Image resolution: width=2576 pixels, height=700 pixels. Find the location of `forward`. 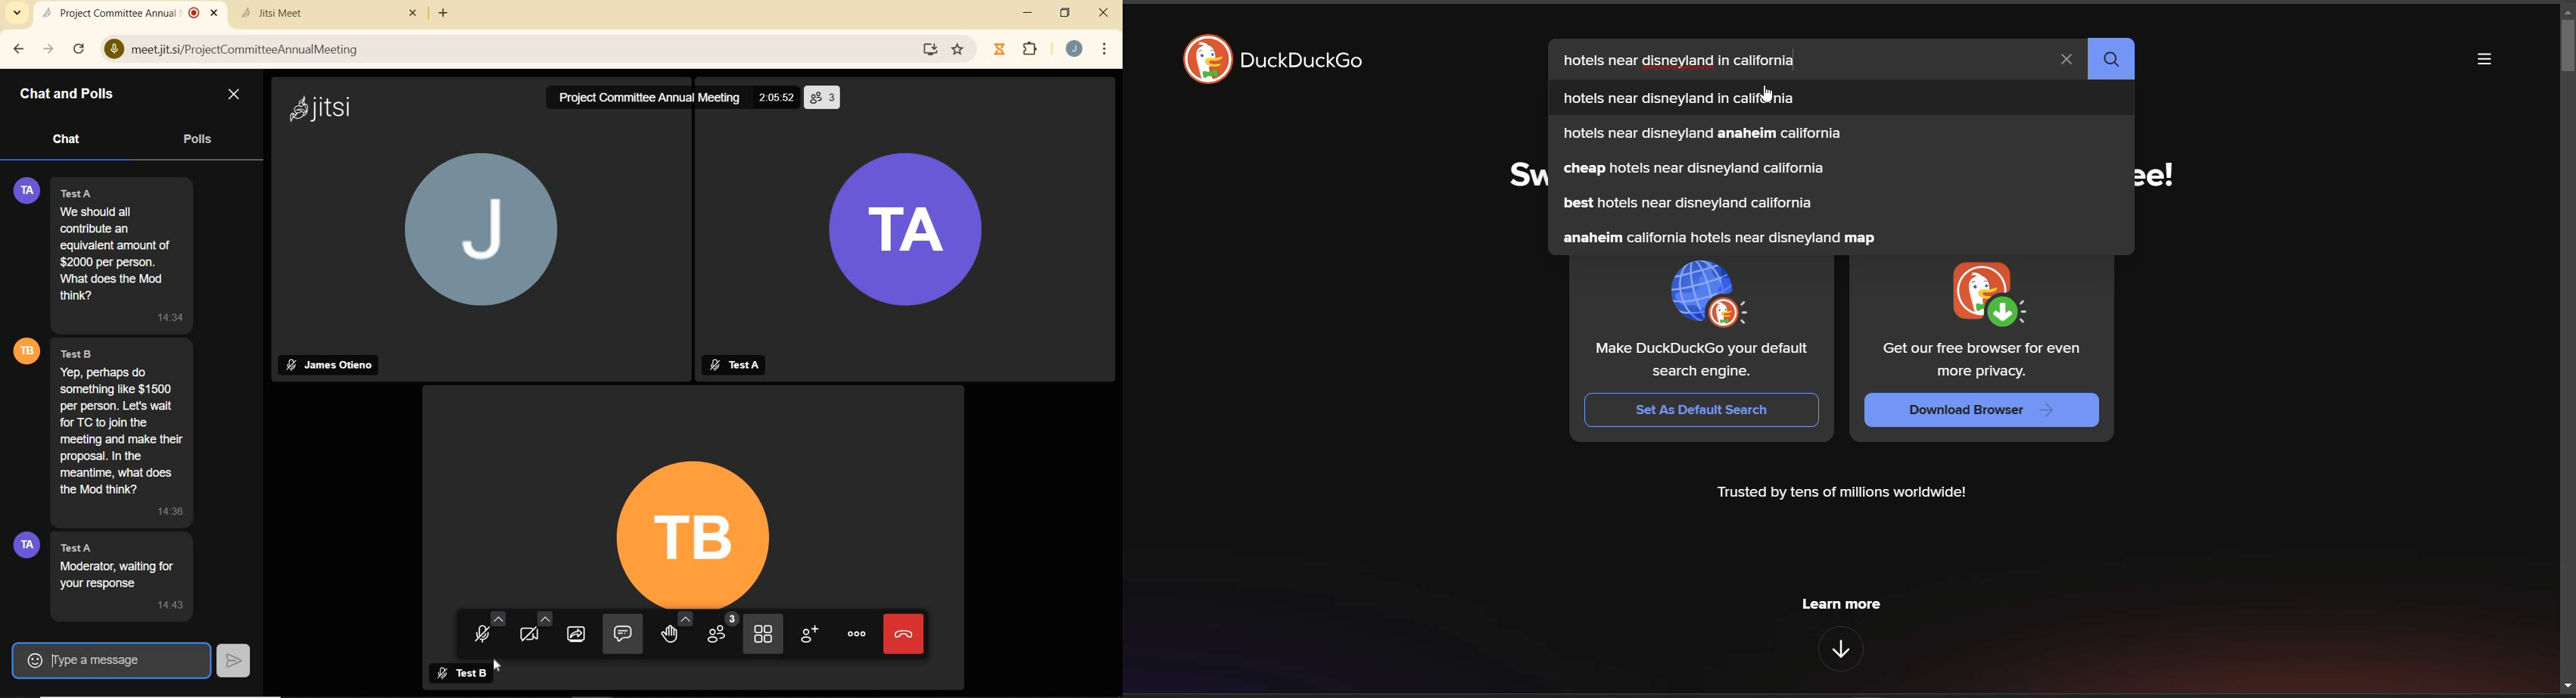

forward is located at coordinates (48, 49).